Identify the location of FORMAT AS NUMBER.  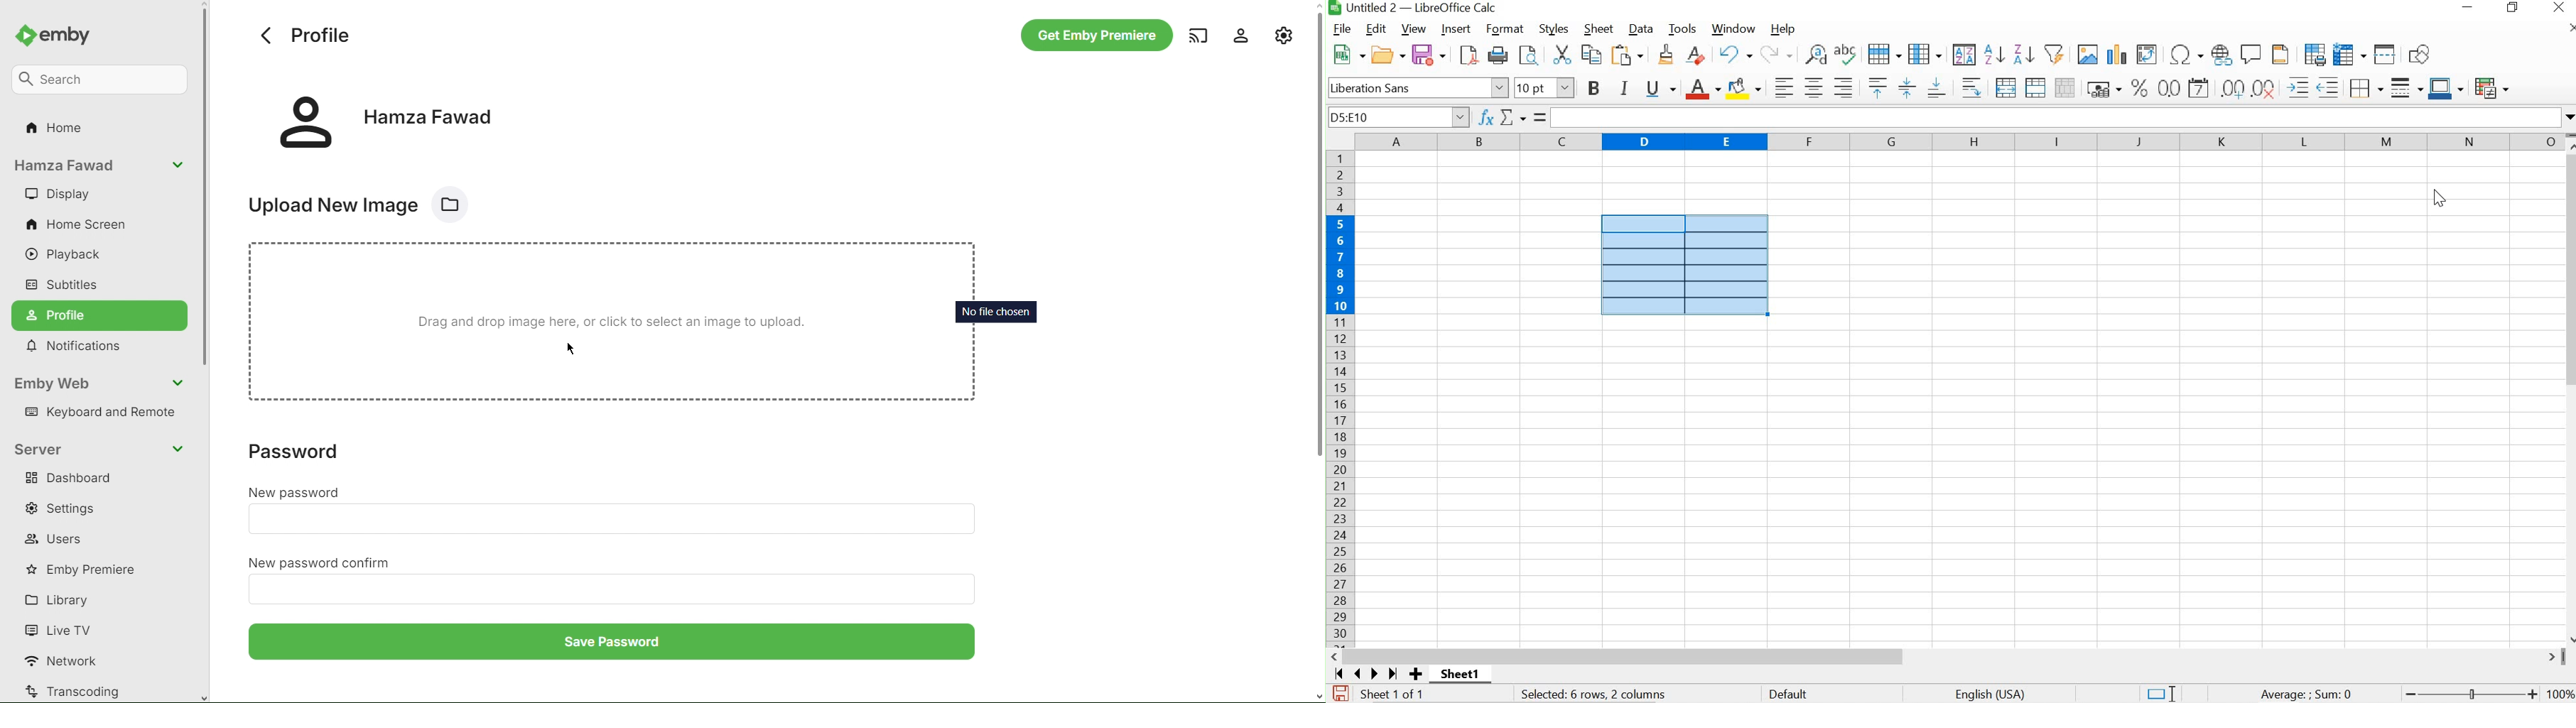
(2168, 87).